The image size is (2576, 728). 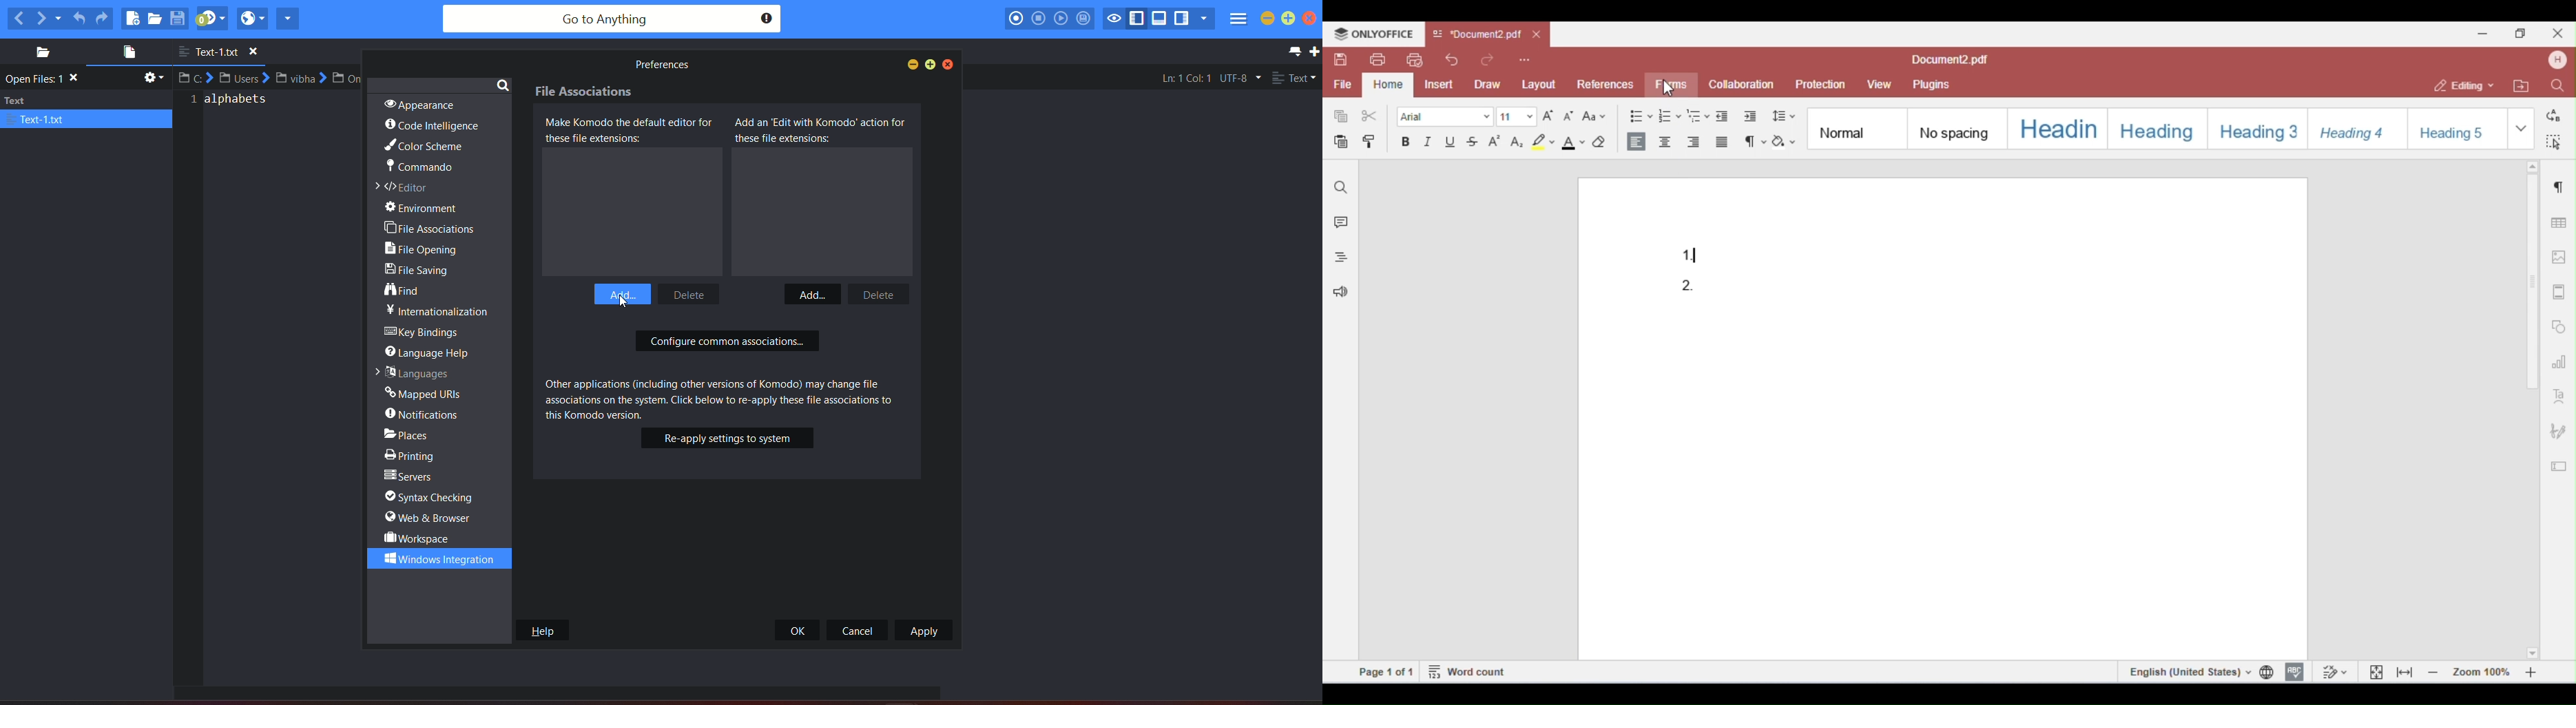 I want to click on minimize, so click(x=1267, y=19).